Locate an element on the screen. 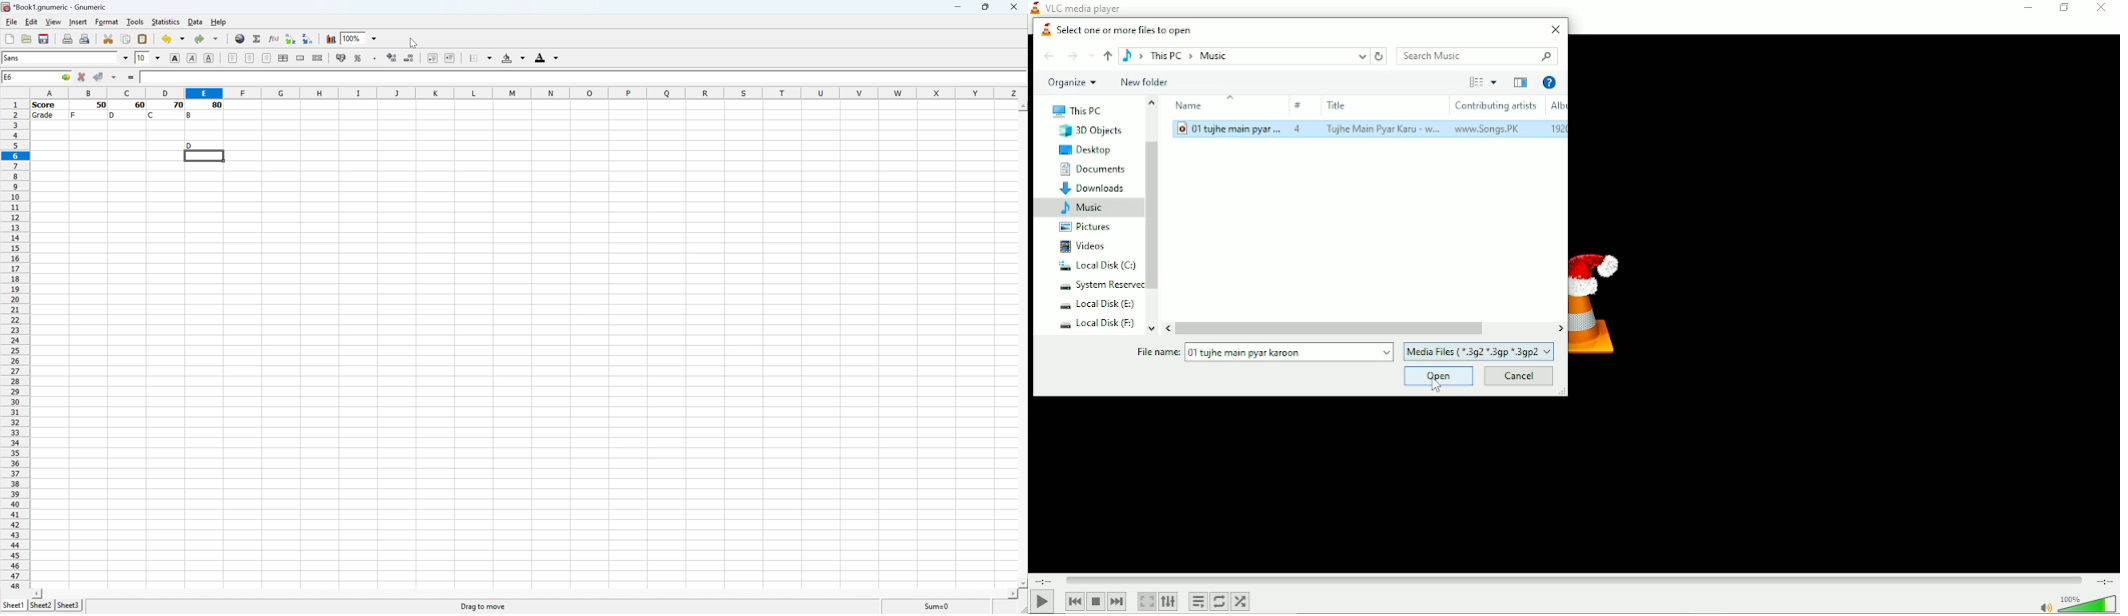 This screenshot has height=616, width=2128. Edit a function into the current cell is located at coordinates (273, 38).